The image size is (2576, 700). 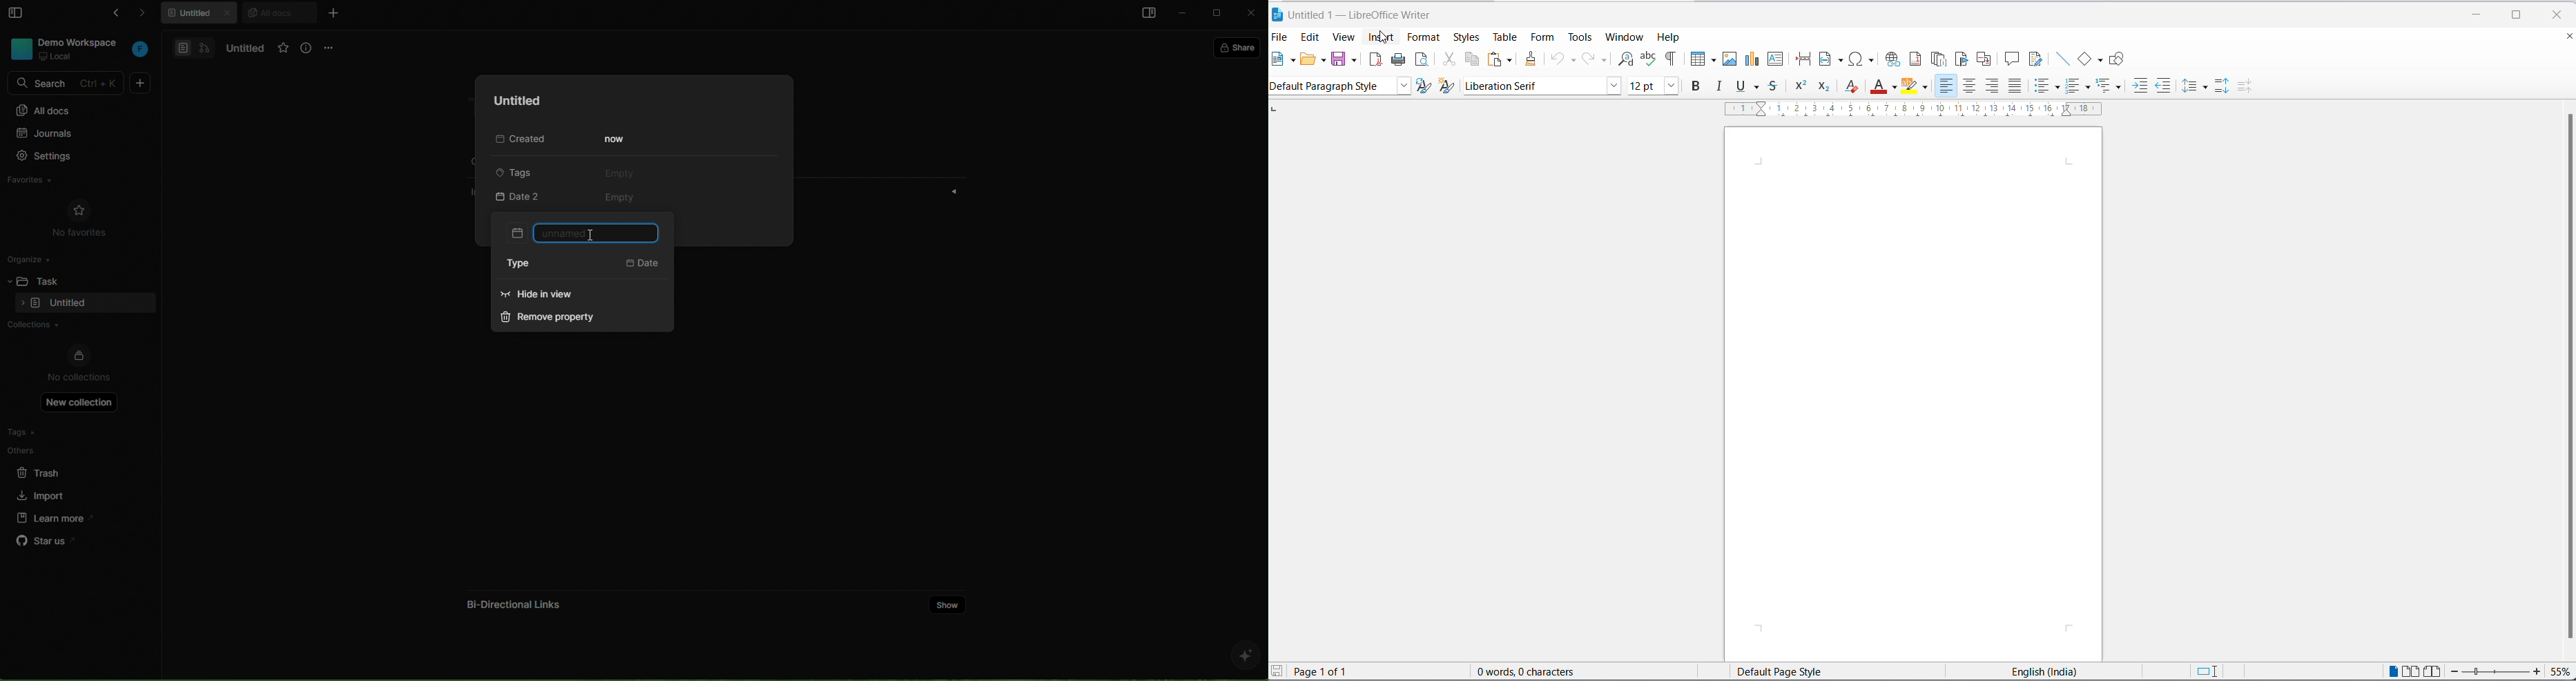 What do you see at coordinates (1355, 59) in the screenshot?
I see `save options` at bounding box center [1355, 59].